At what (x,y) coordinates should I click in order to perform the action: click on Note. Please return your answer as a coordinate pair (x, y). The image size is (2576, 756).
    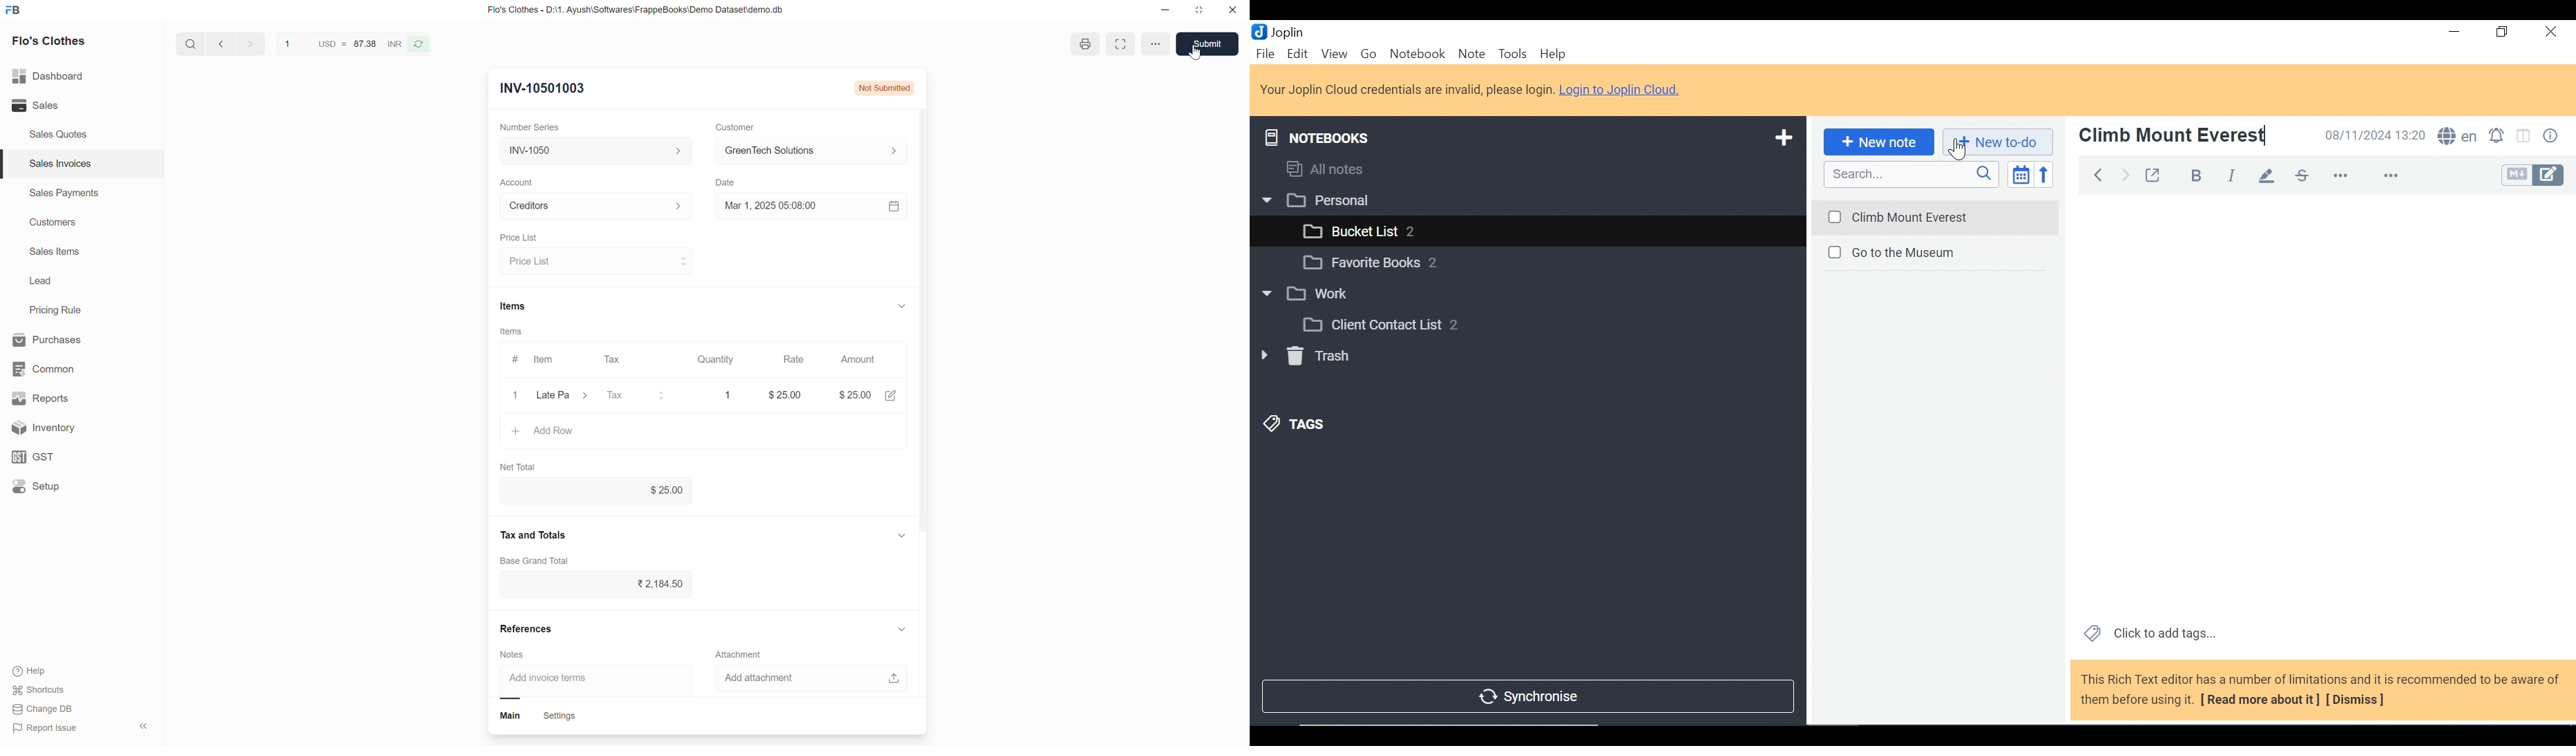
    Looking at the image, I should click on (1471, 55).